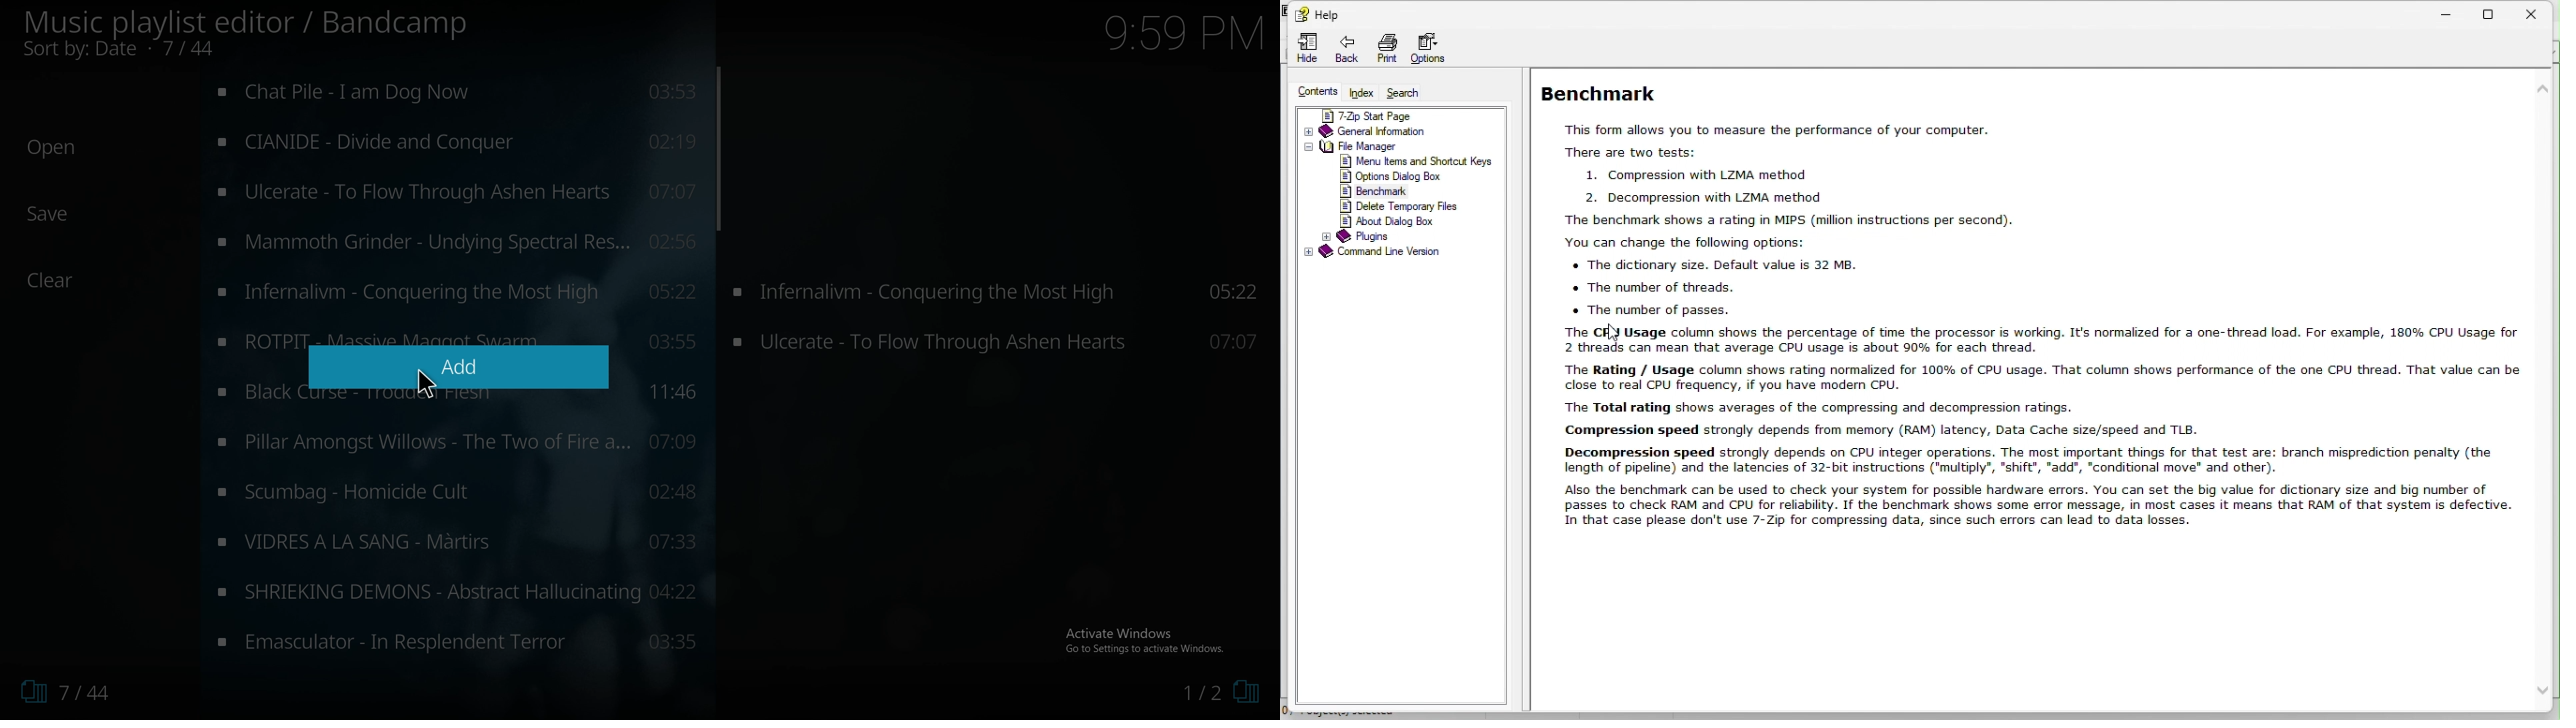 Image resolution: width=2576 pixels, height=728 pixels. What do you see at coordinates (1424, 191) in the screenshot?
I see `file Manager sub menus` at bounding box center [1424, 191].